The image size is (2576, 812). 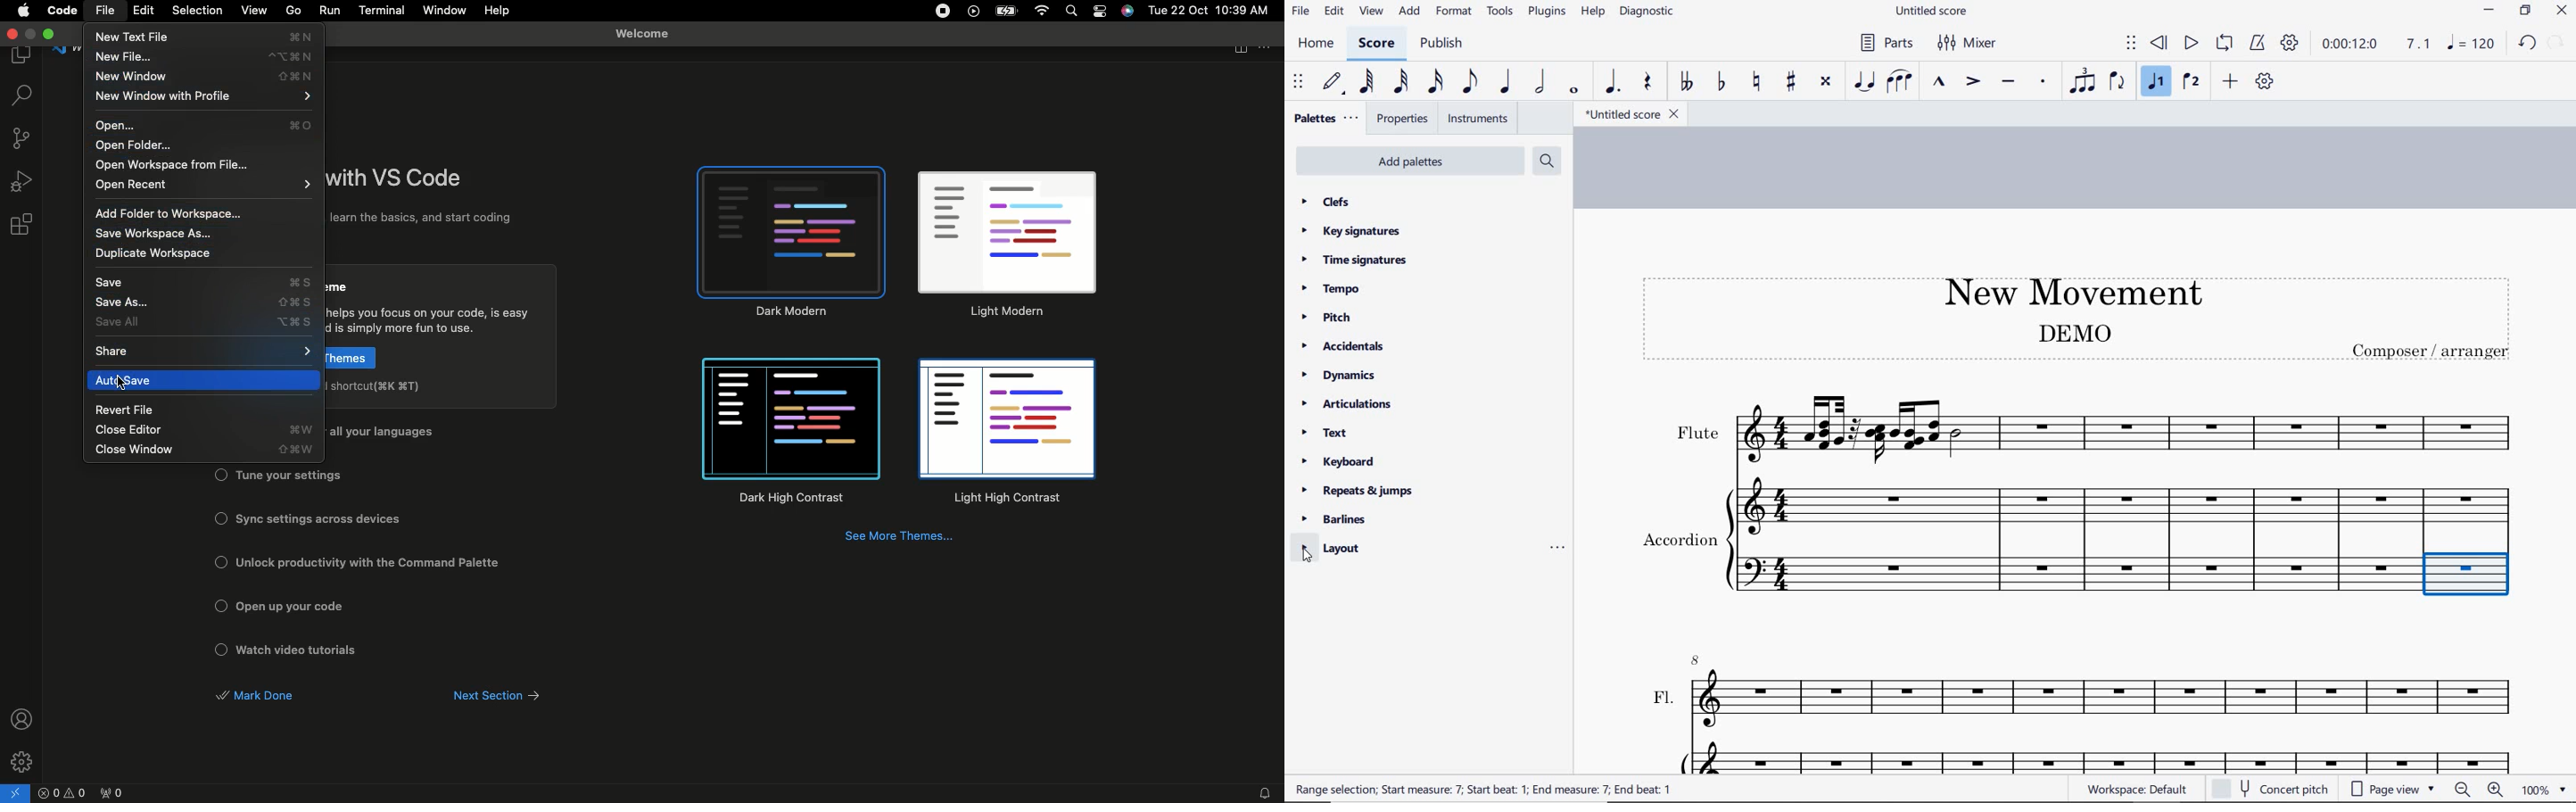 I want to click on New file, so click(x=205, y=58).